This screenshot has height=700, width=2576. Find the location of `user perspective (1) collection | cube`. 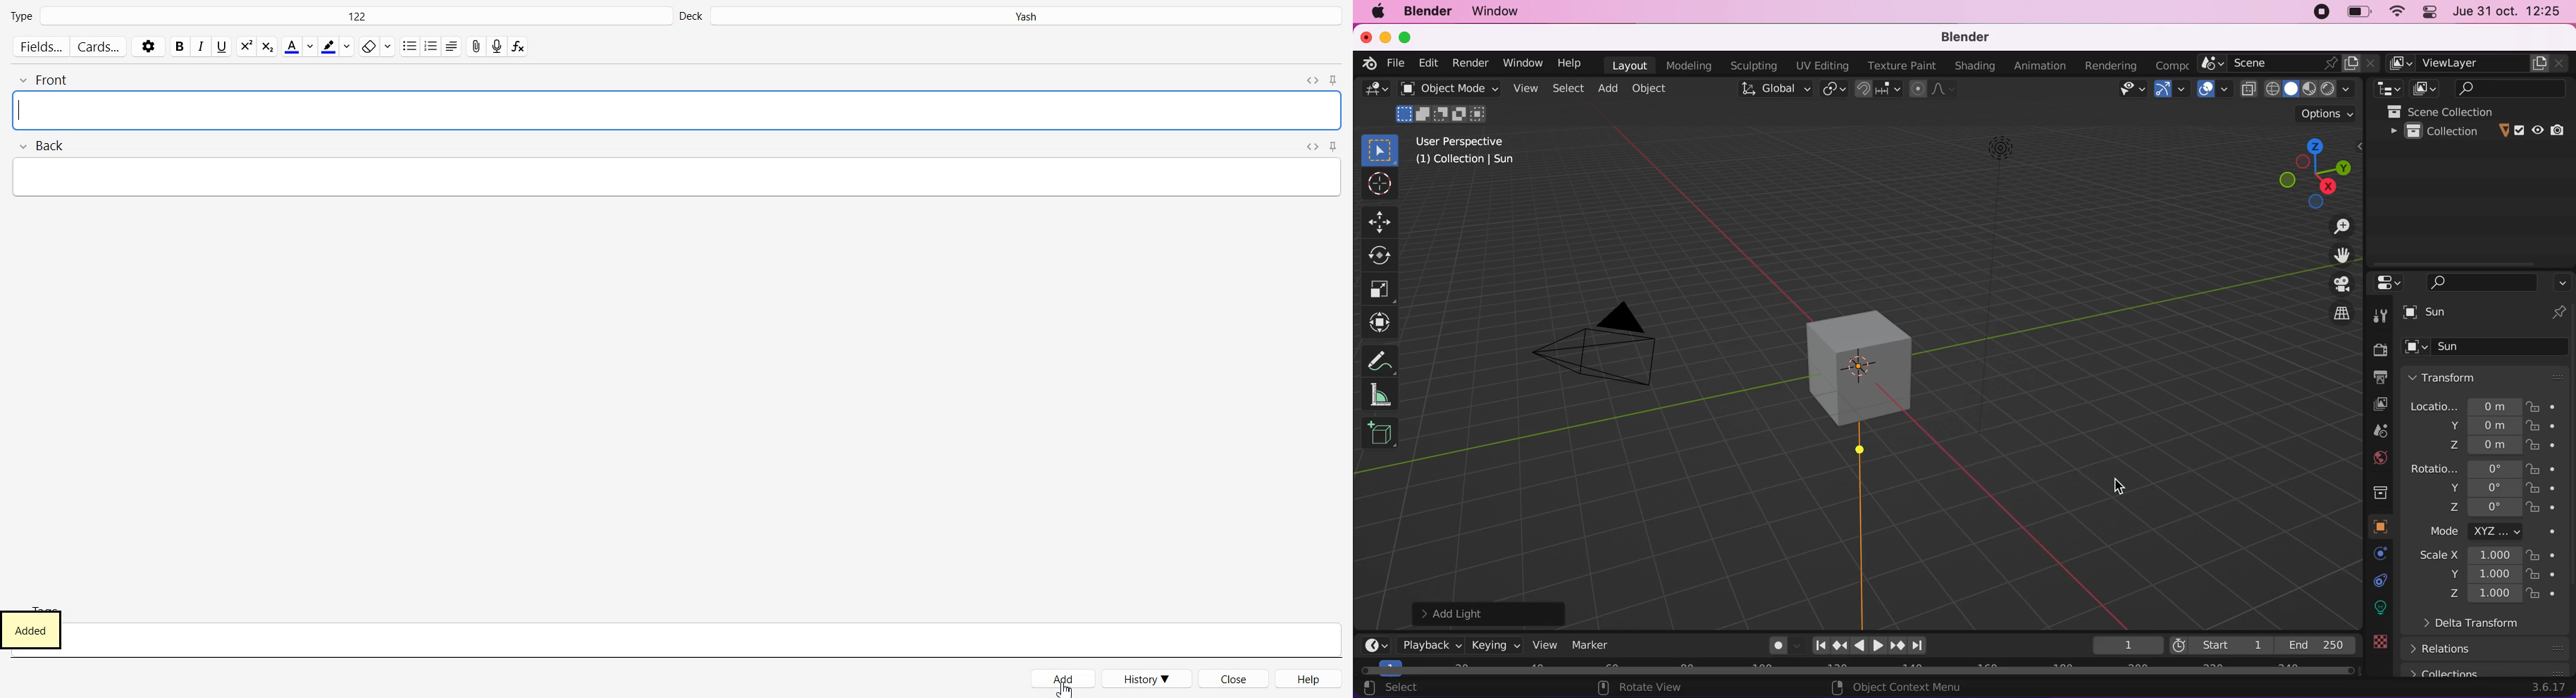

user perspective (1) collection | cube is located at coordinates (1473, 151).